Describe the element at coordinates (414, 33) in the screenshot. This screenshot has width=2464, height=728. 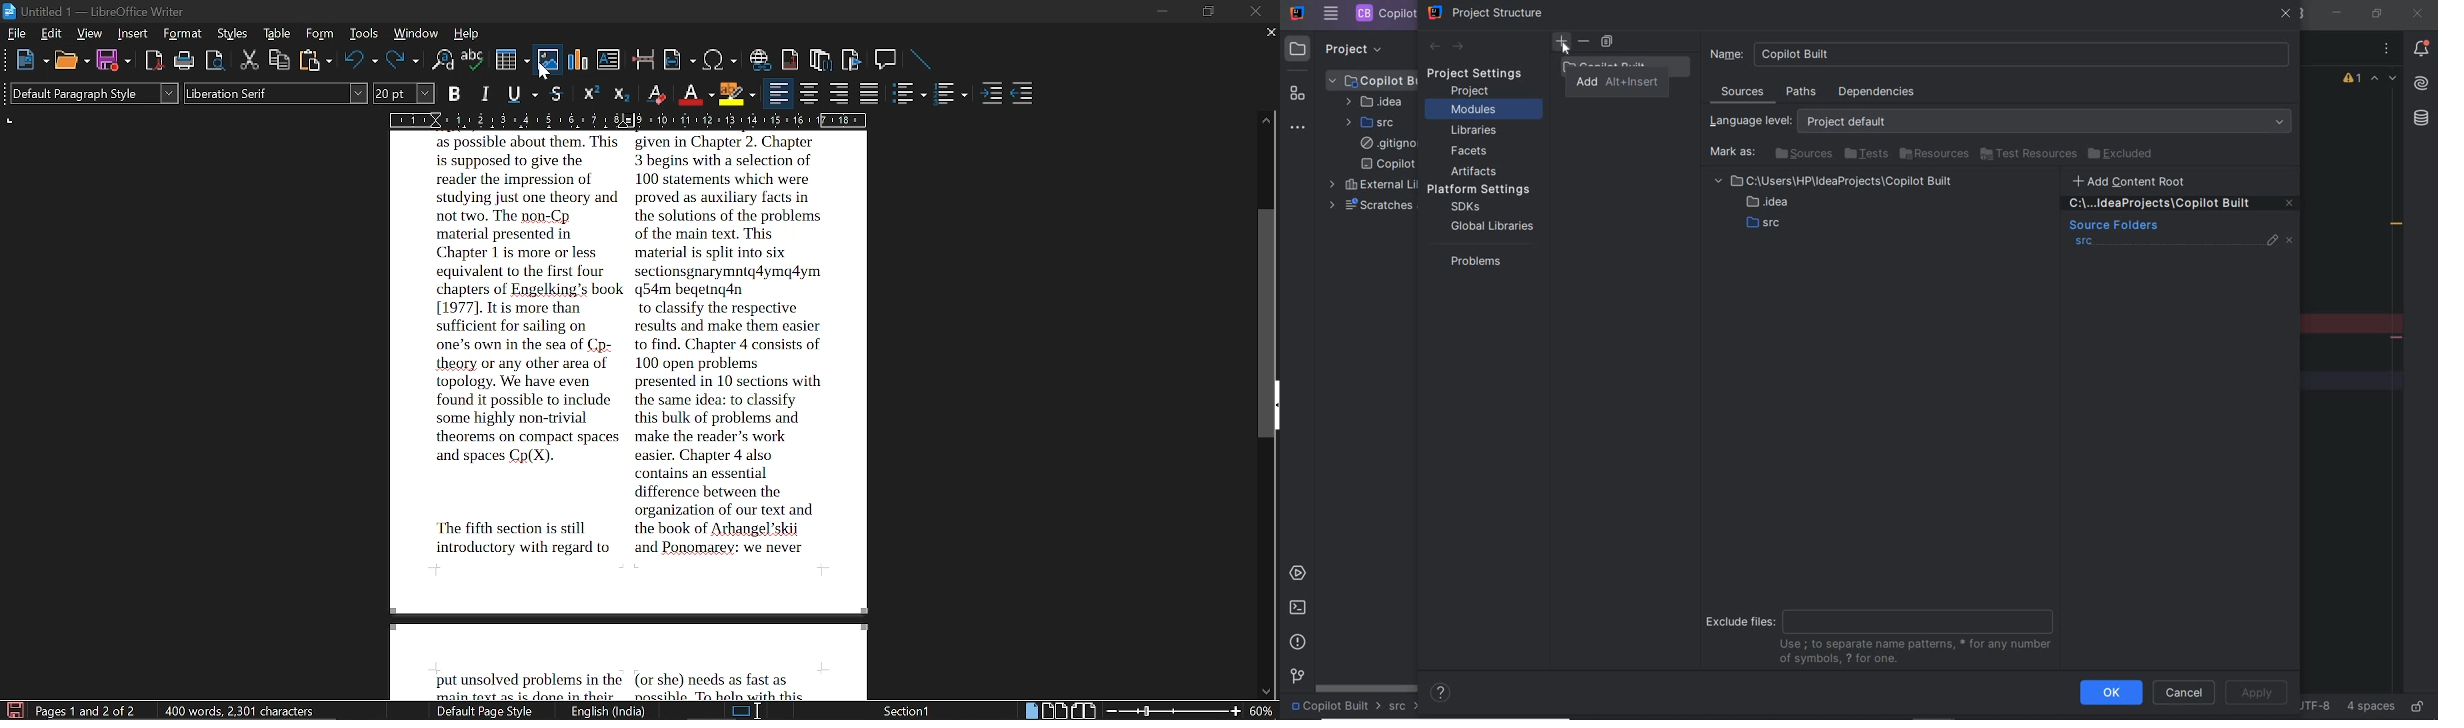
I see `window` at that location.